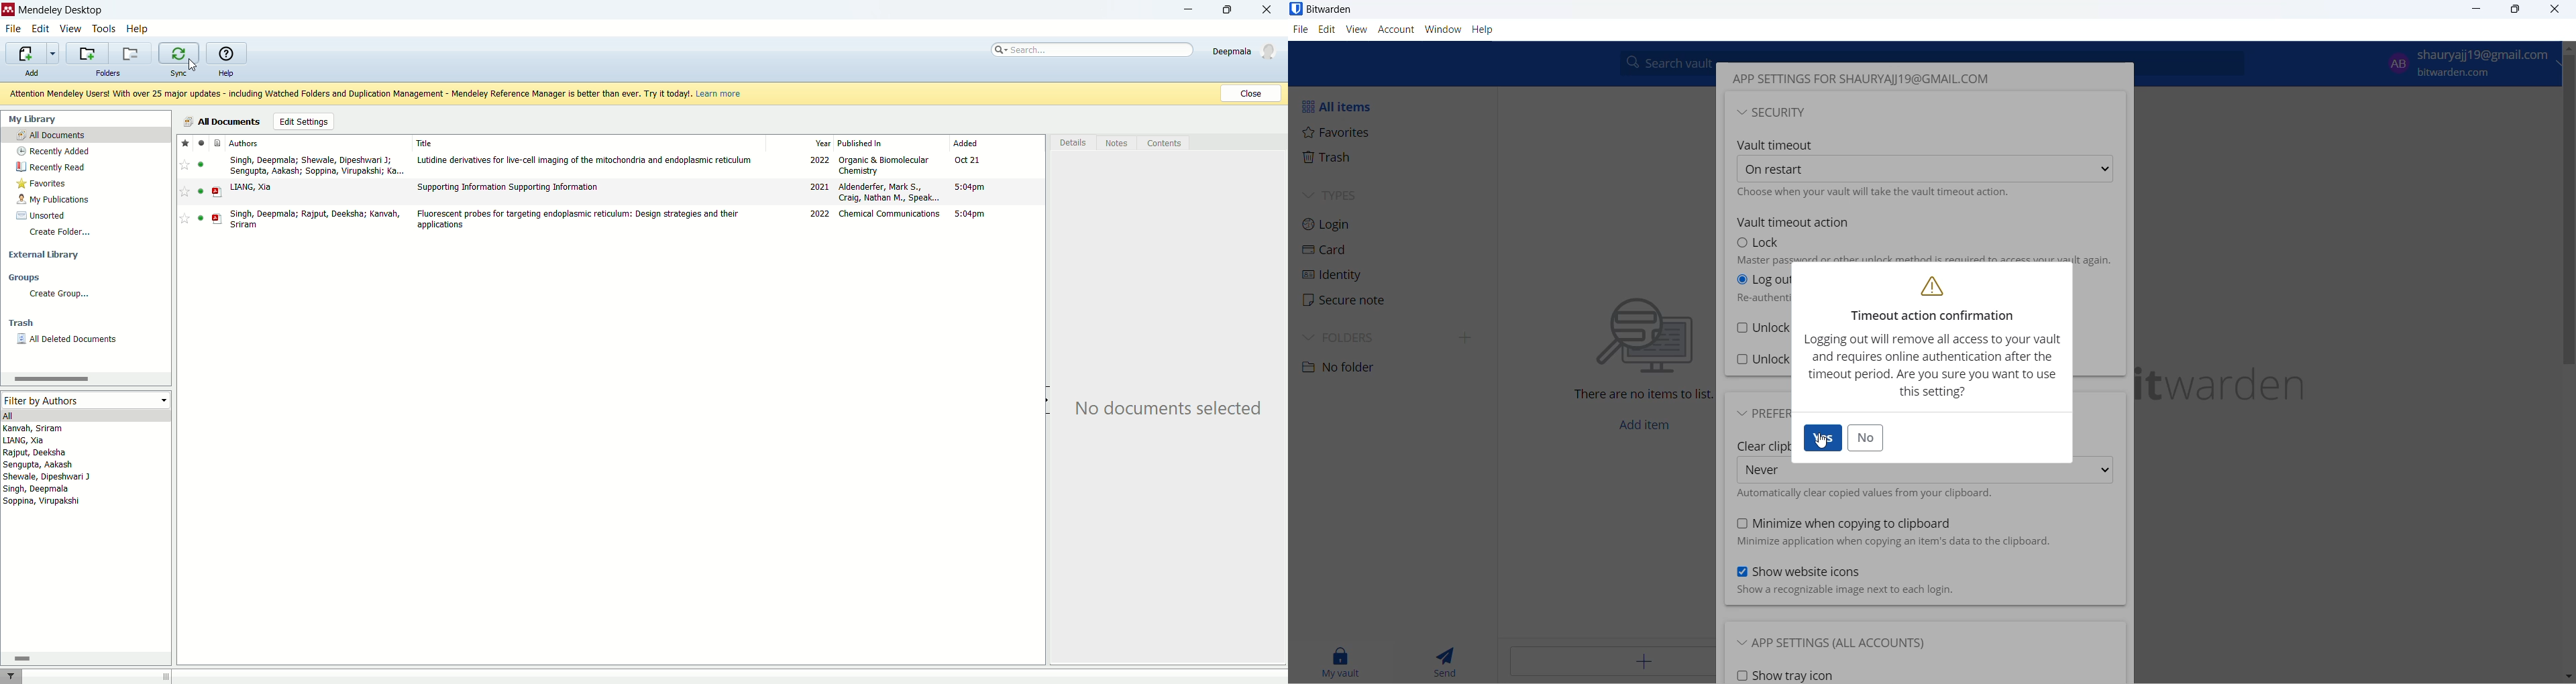  Describe the element at coordinates (1340, 161) in the screenshot. I see `Trash` at that location.